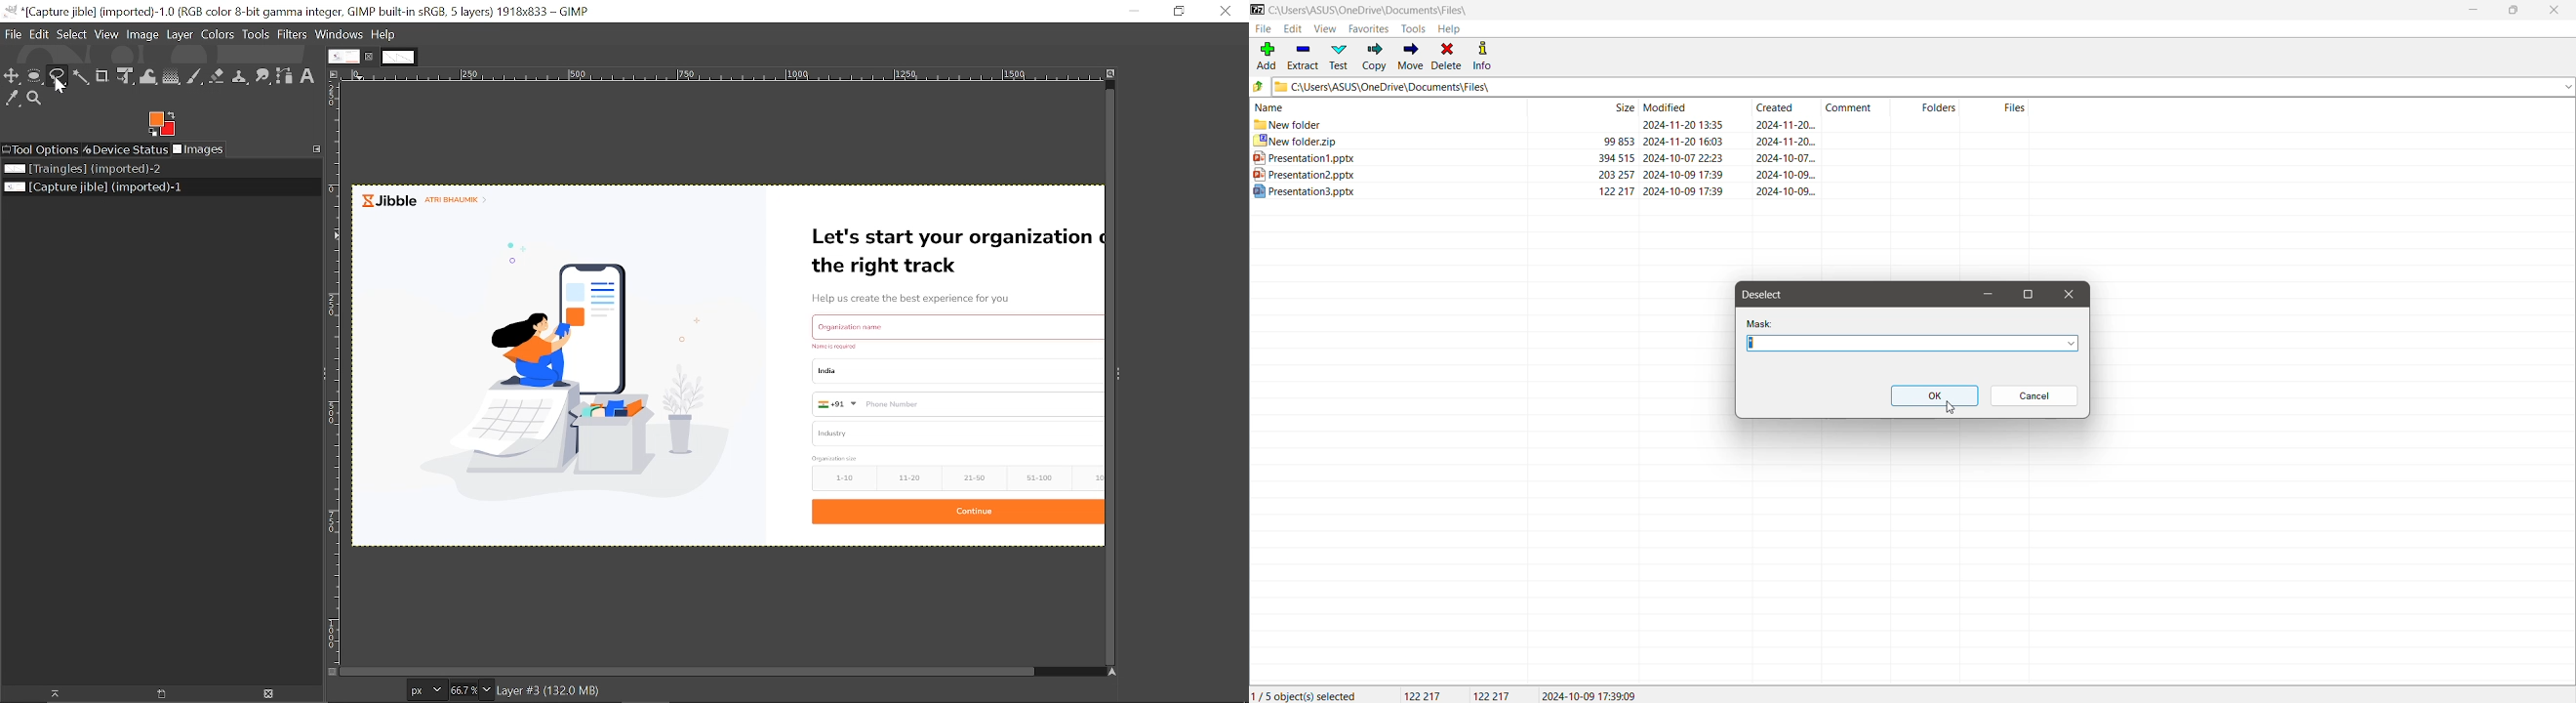  What do you see at coordinates (1411, 57) in the screenshot?
I see `Move` at bounding box center [1411, 57].